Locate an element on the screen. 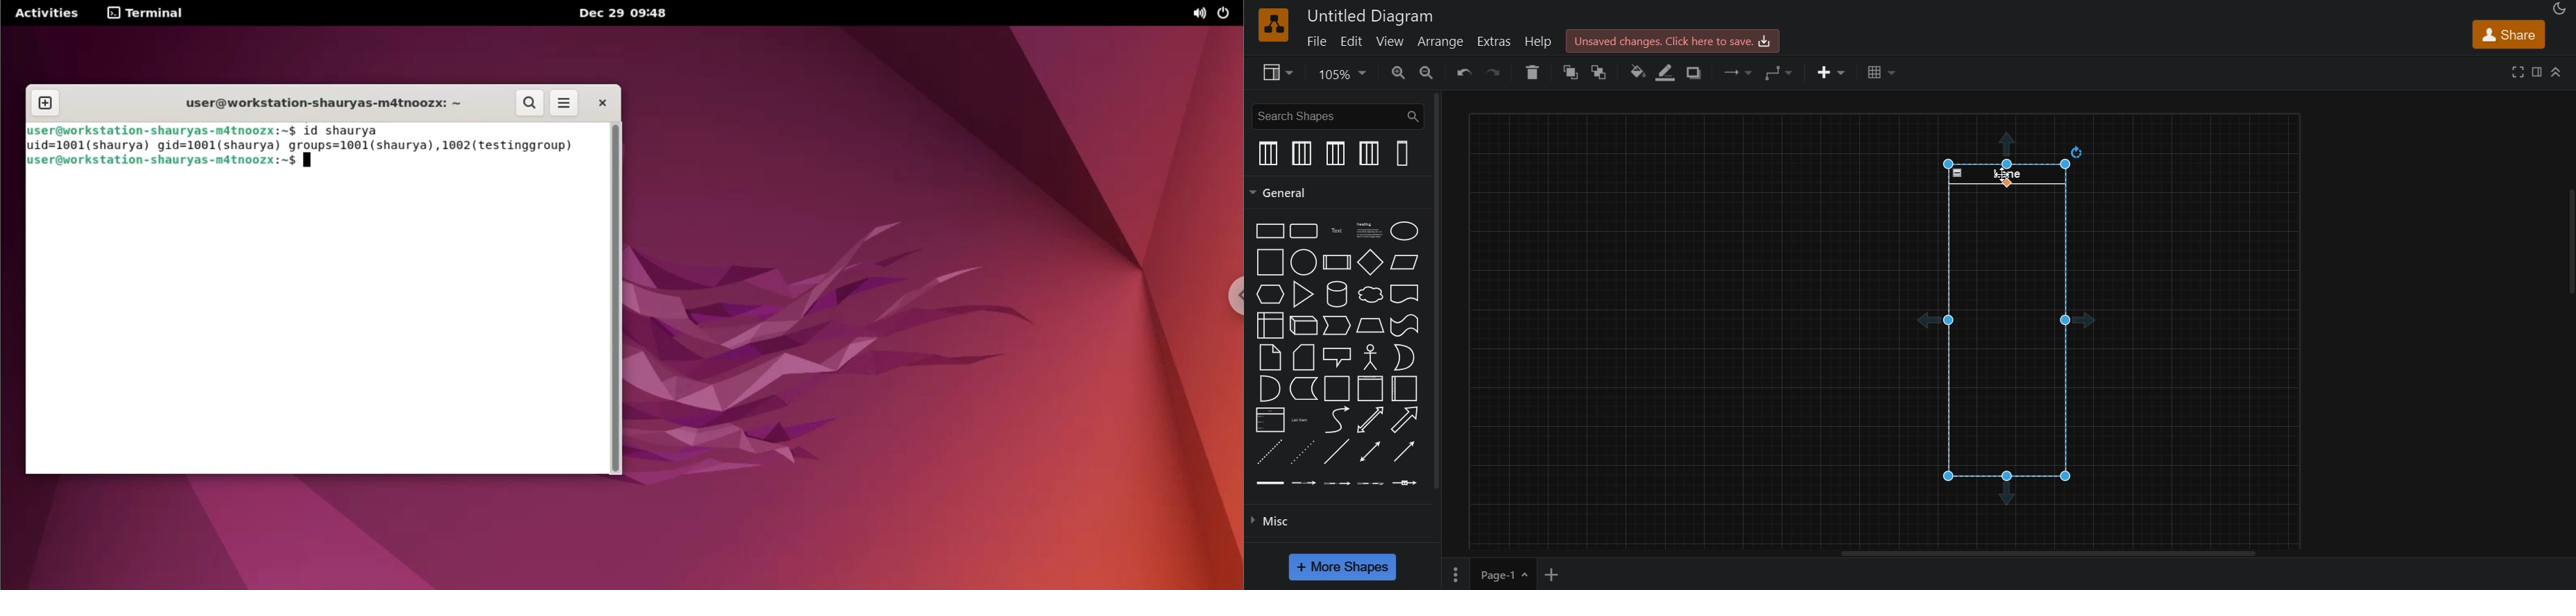  vertical swimlane is located at coordinates (2008, 321).